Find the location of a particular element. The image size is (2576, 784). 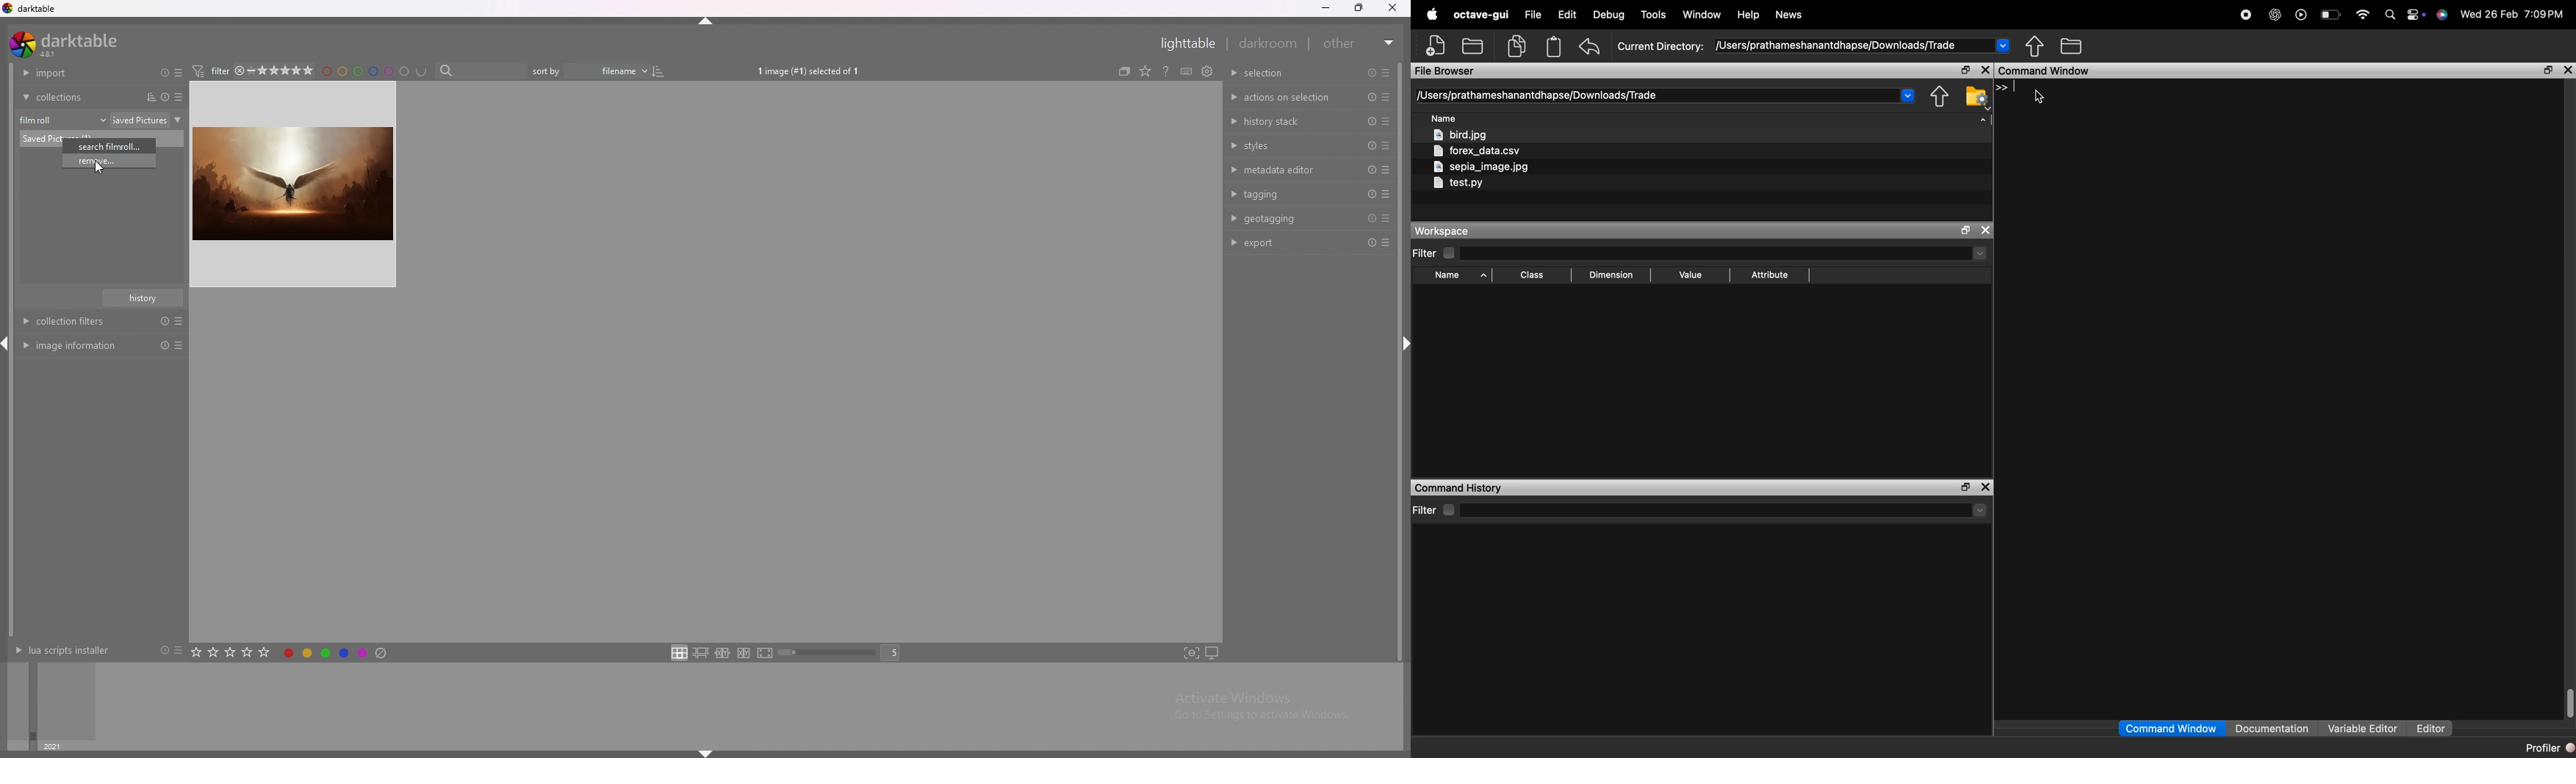

reset is located at coordinates (1370, 194).